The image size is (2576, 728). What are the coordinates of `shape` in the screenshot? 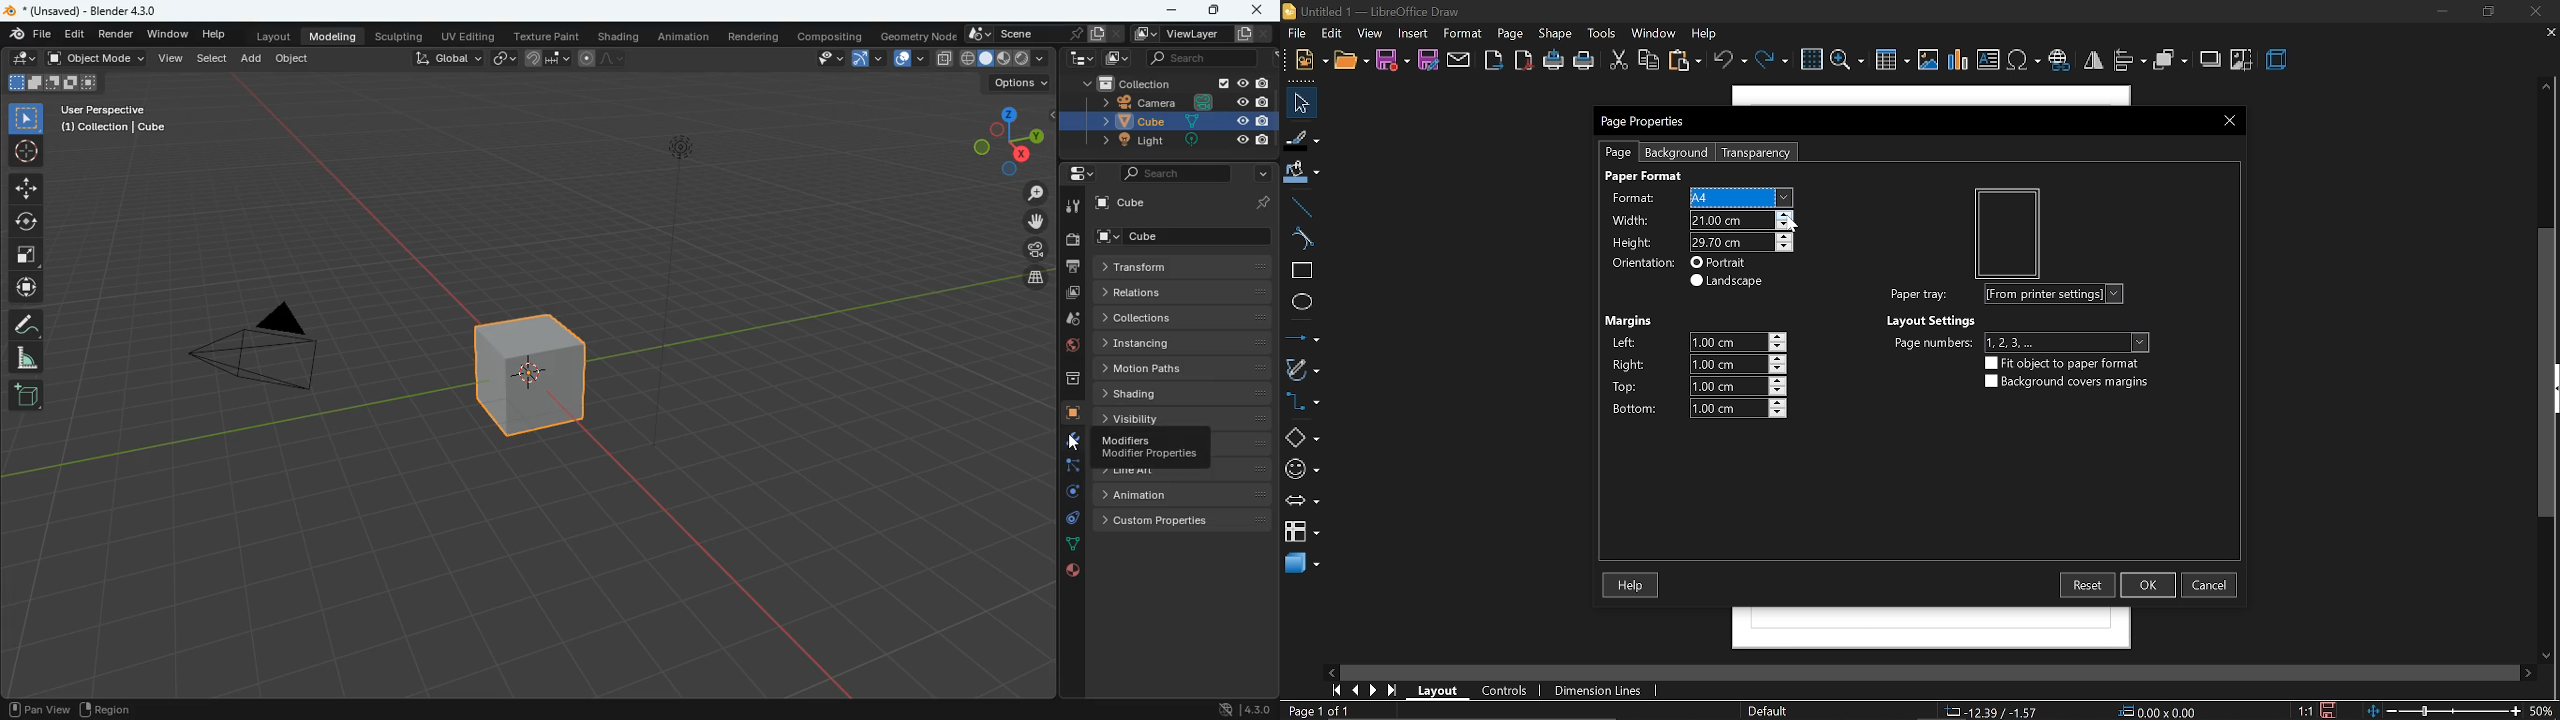 It's located at (1558, 34).